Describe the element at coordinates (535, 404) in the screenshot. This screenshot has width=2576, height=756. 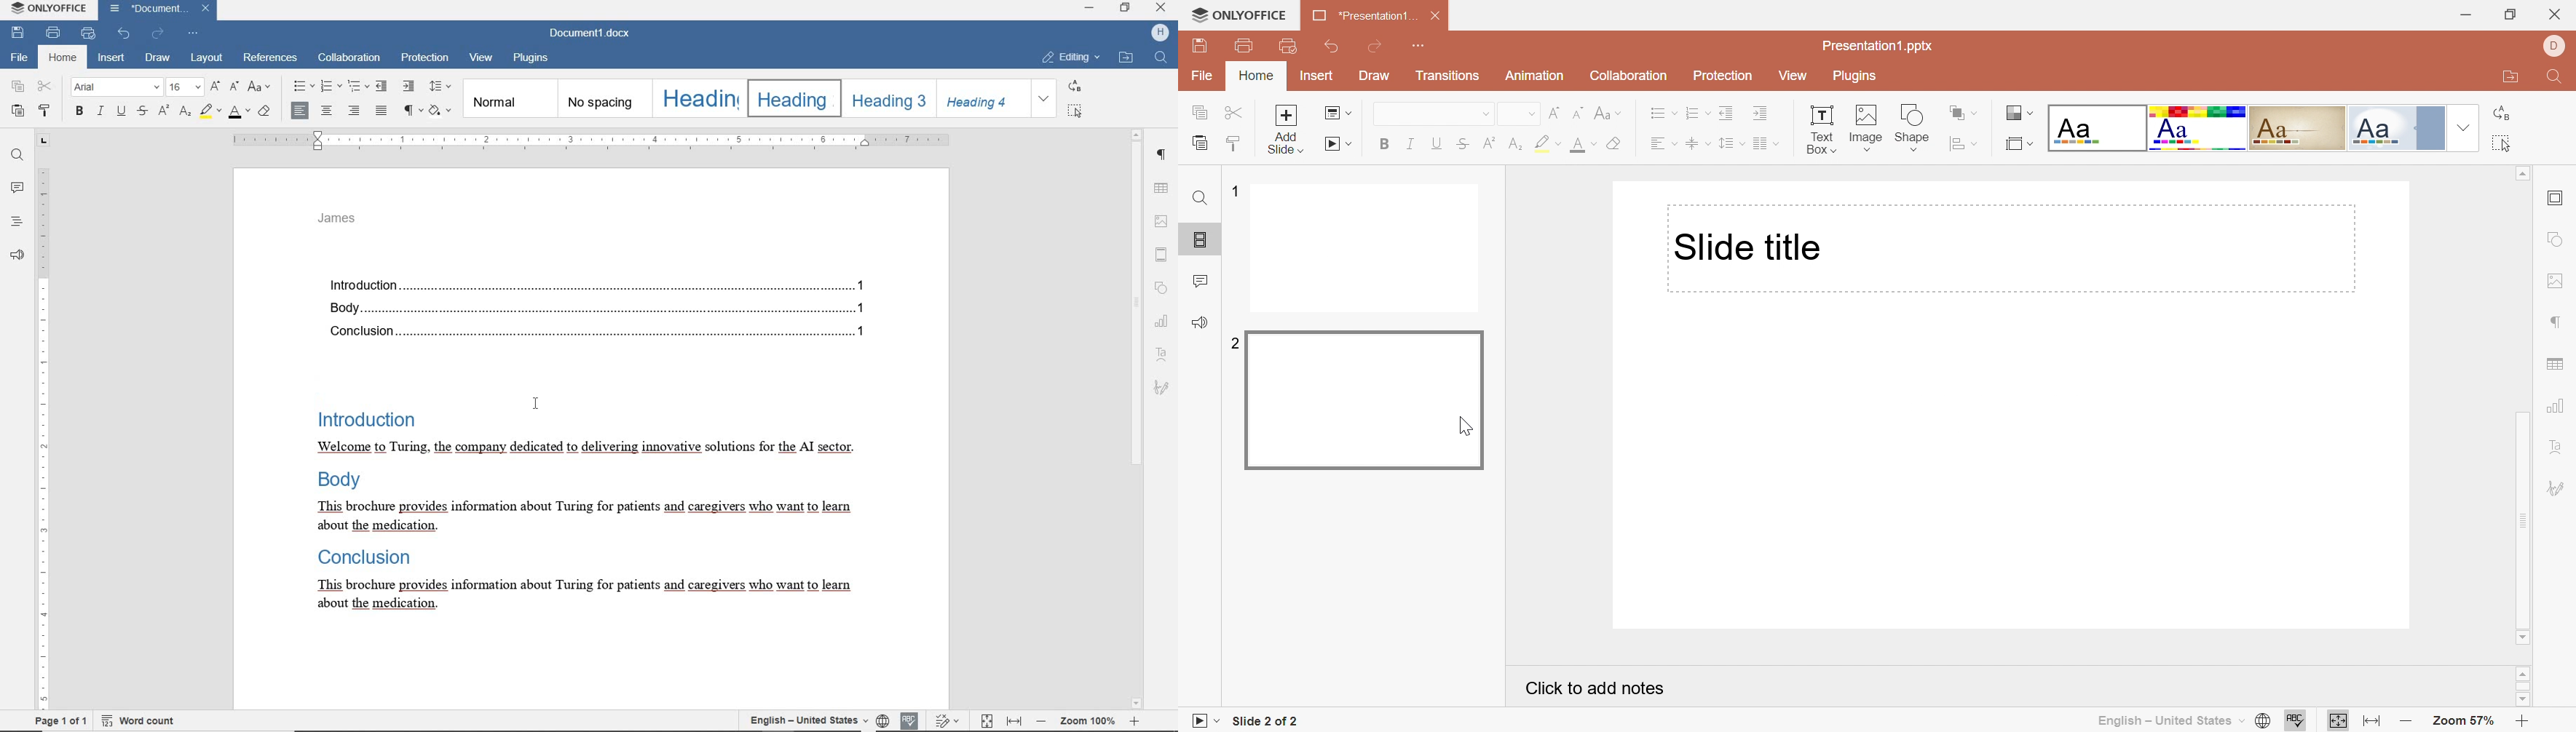
I see `CURSOR AFTER CHANGING DOCUMENT LANGUAGE` at that location.